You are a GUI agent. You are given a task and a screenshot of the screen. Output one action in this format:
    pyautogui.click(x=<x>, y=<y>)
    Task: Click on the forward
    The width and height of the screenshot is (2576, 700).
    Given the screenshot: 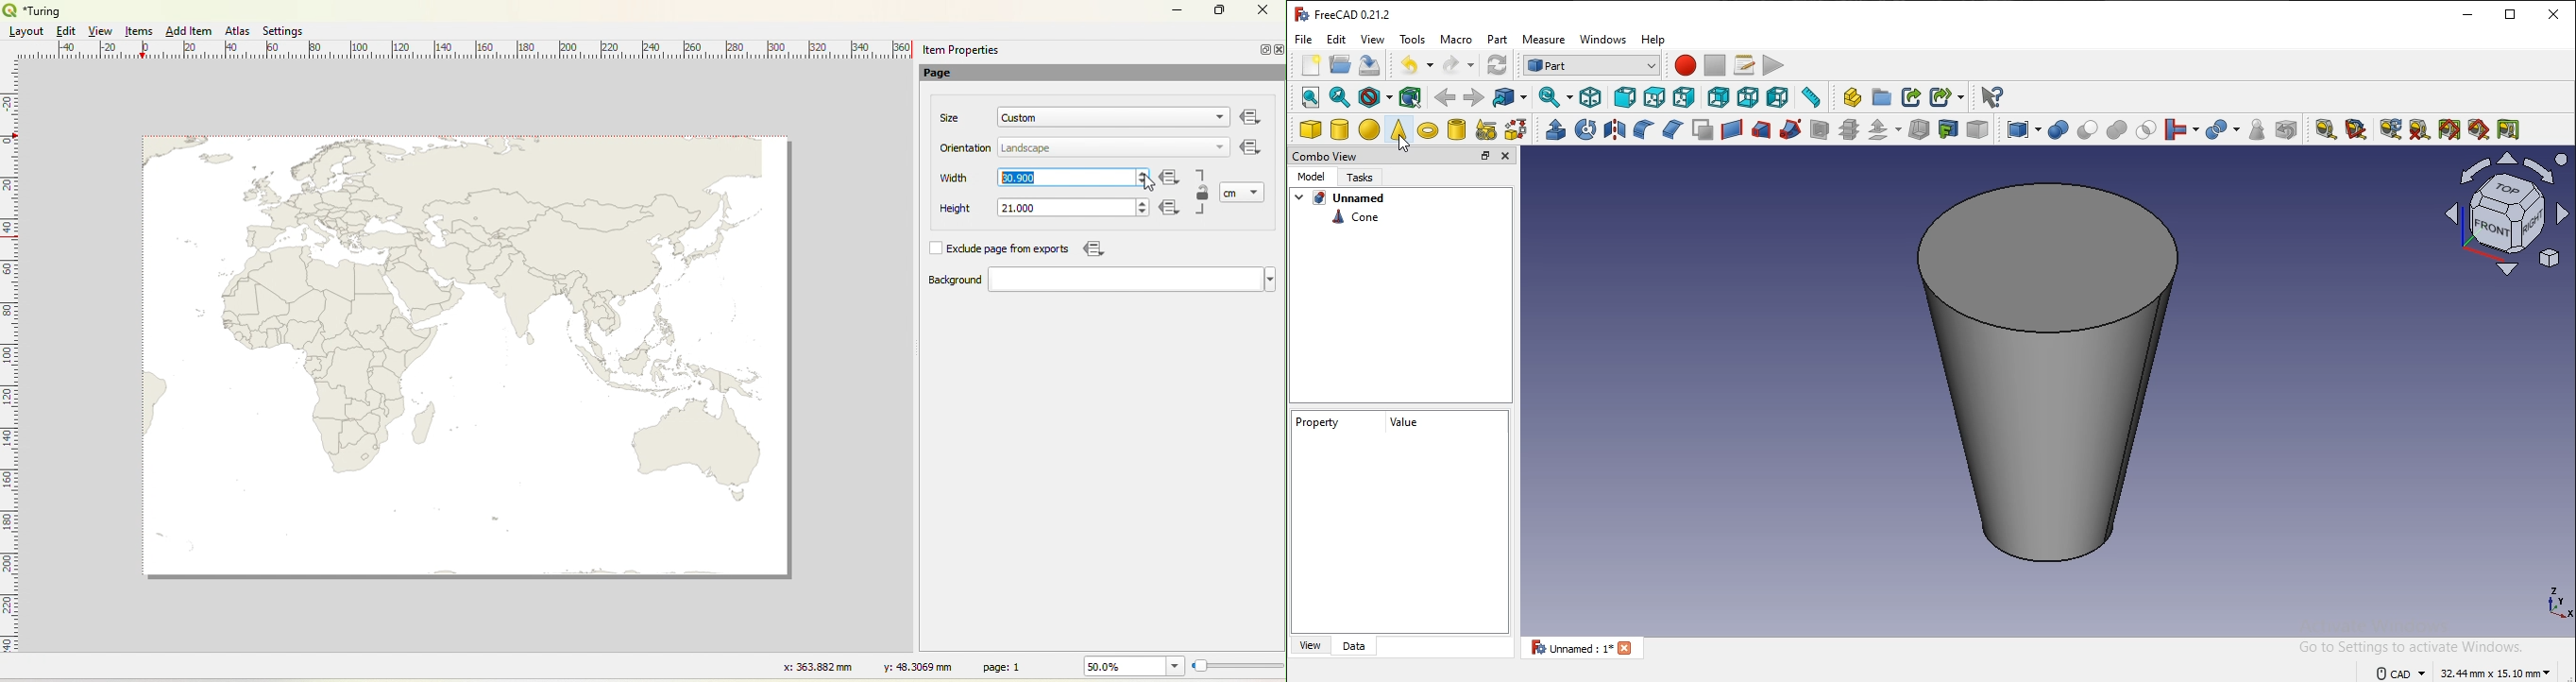 What is the action you would take?
    pyautogui.click(x=1475, y=97)
    